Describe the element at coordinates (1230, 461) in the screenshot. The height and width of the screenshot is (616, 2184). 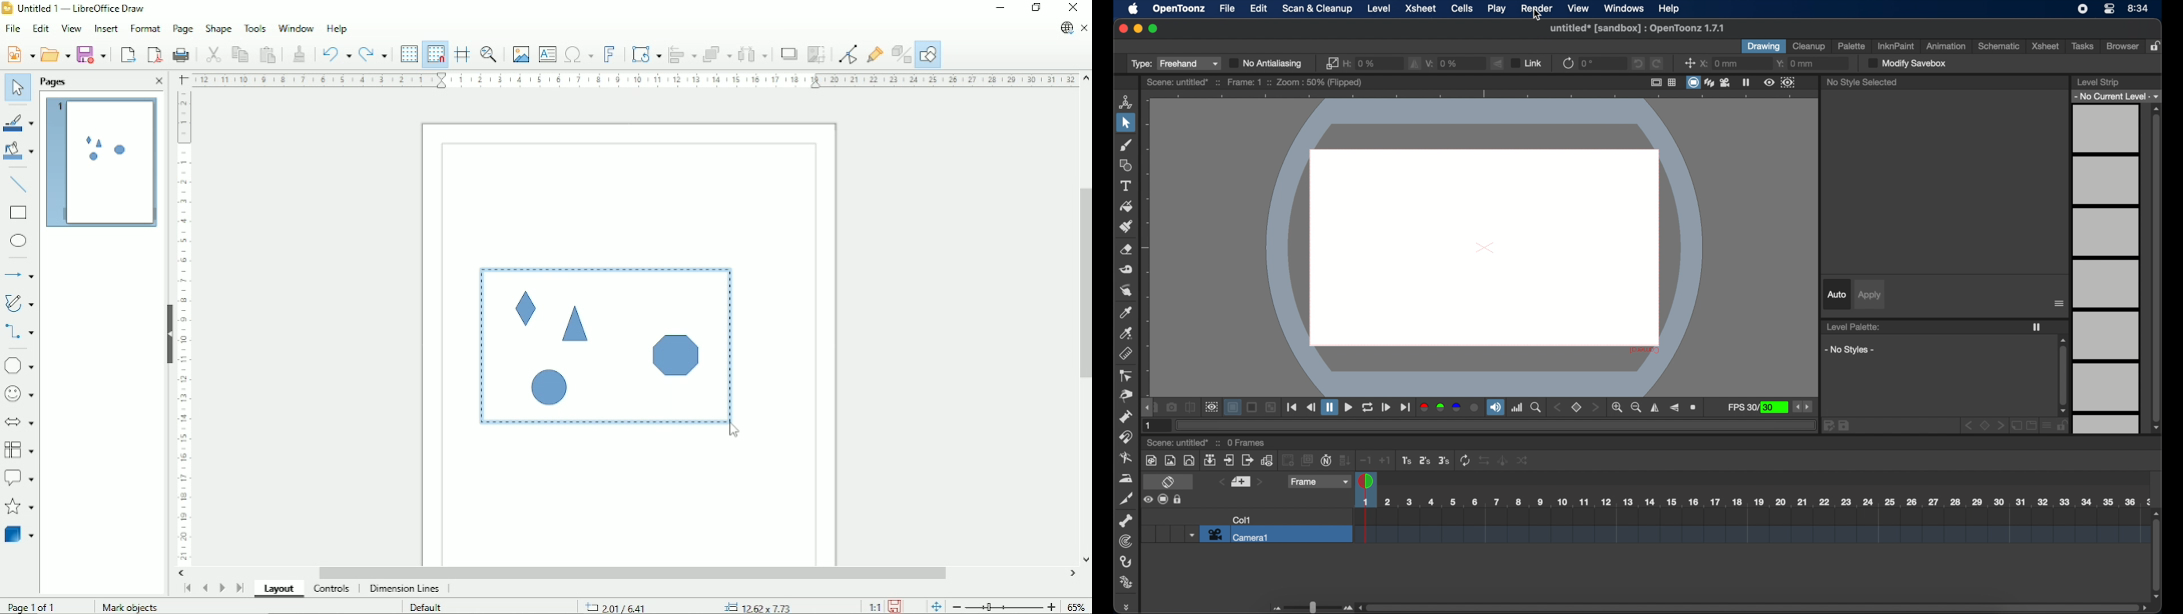
I see `` at that location.